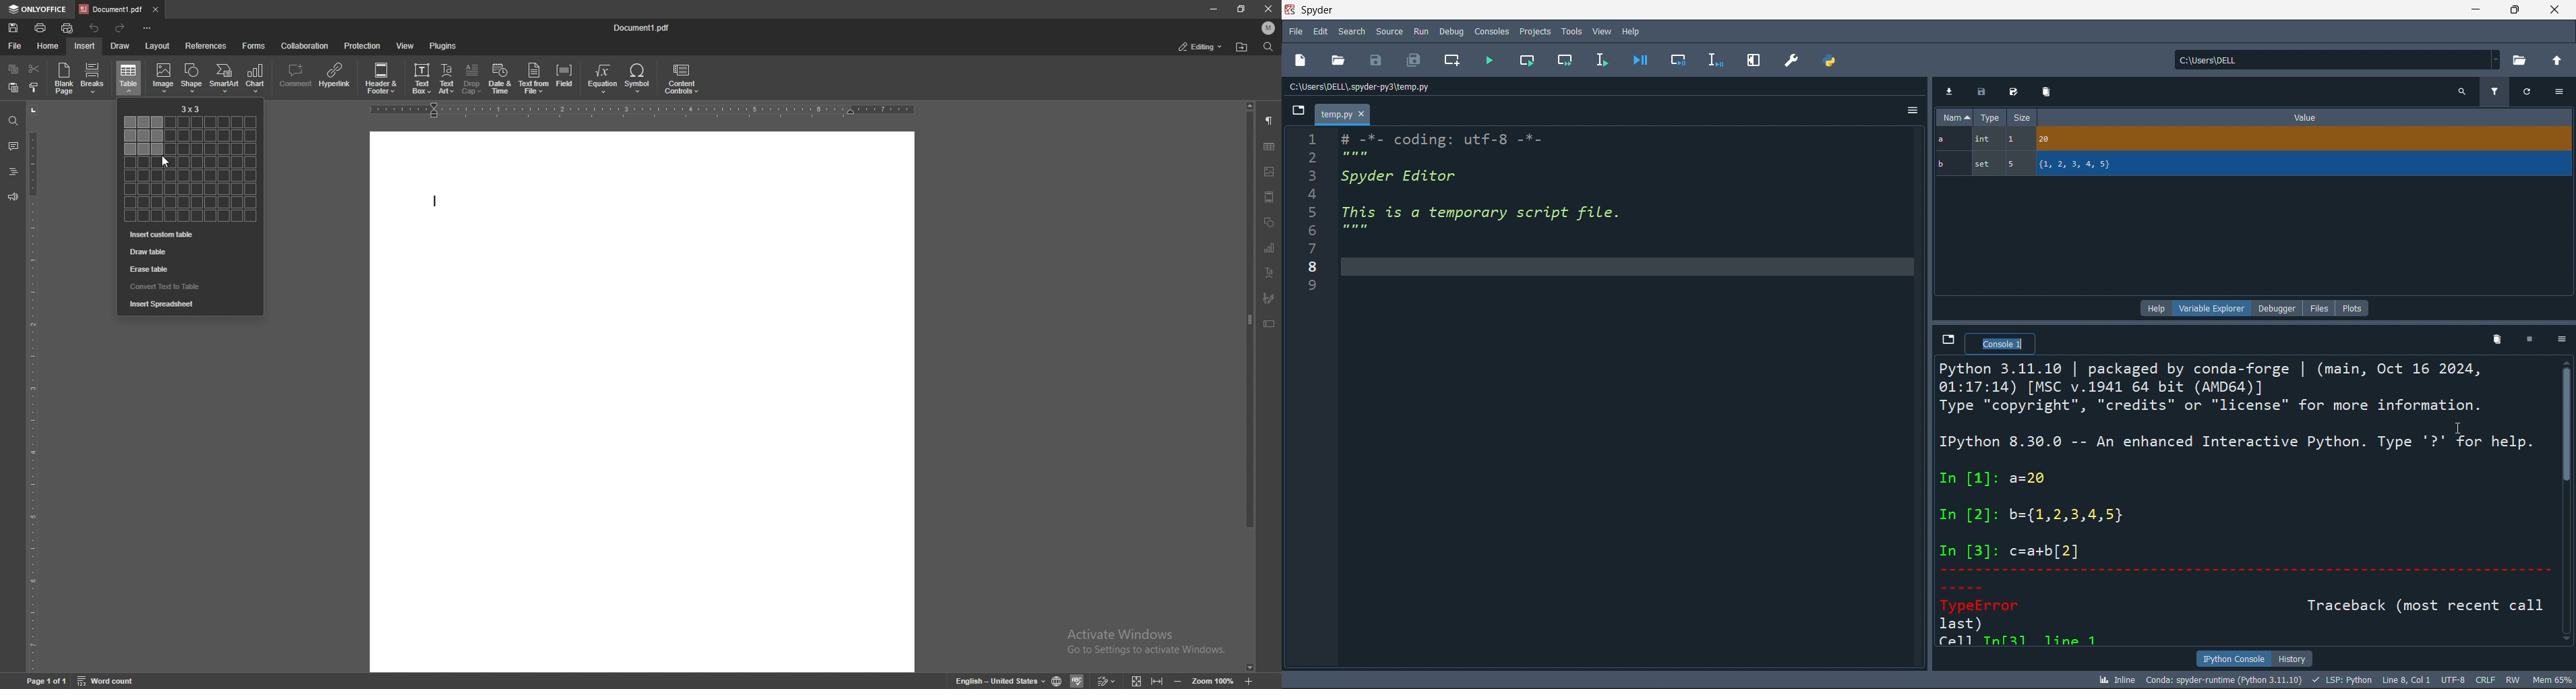 The height and width of the screenshot is (700, 2576). What do you see at coordinates (1791, 59) in the screenshot?
I see `preferences` at bounding box center [1791, 59].